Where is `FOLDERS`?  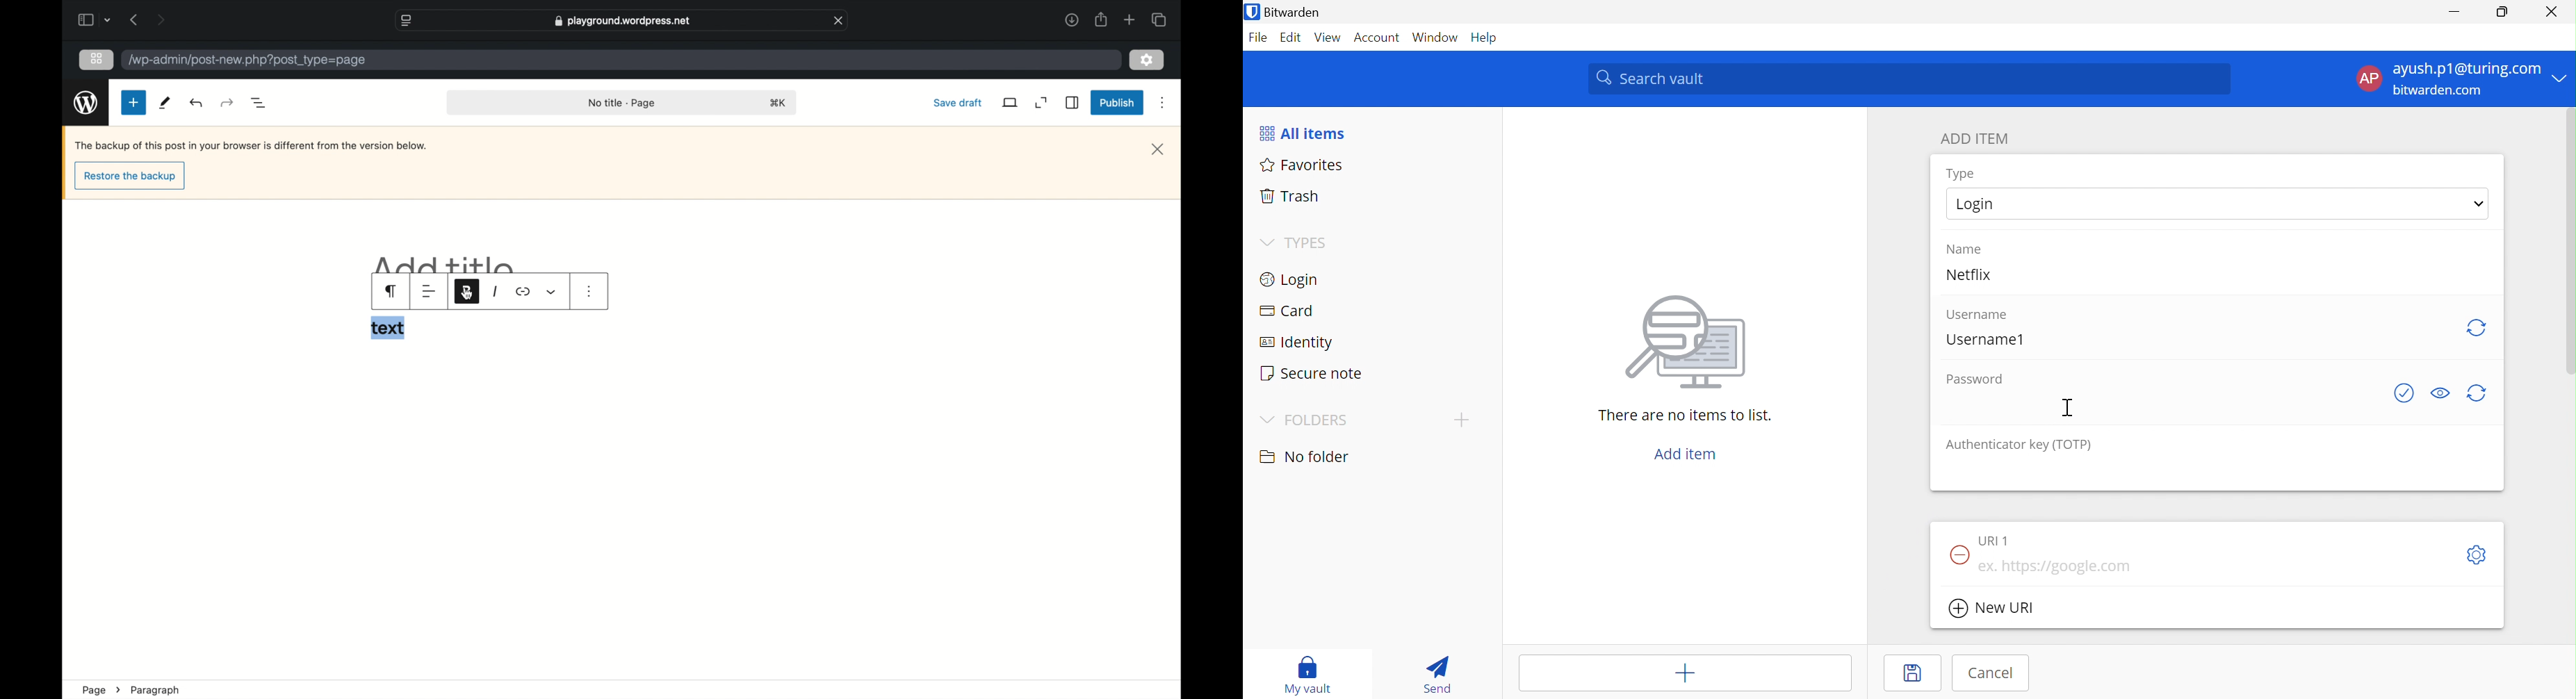
FOLDERS is located at coordinates (1302, 421).